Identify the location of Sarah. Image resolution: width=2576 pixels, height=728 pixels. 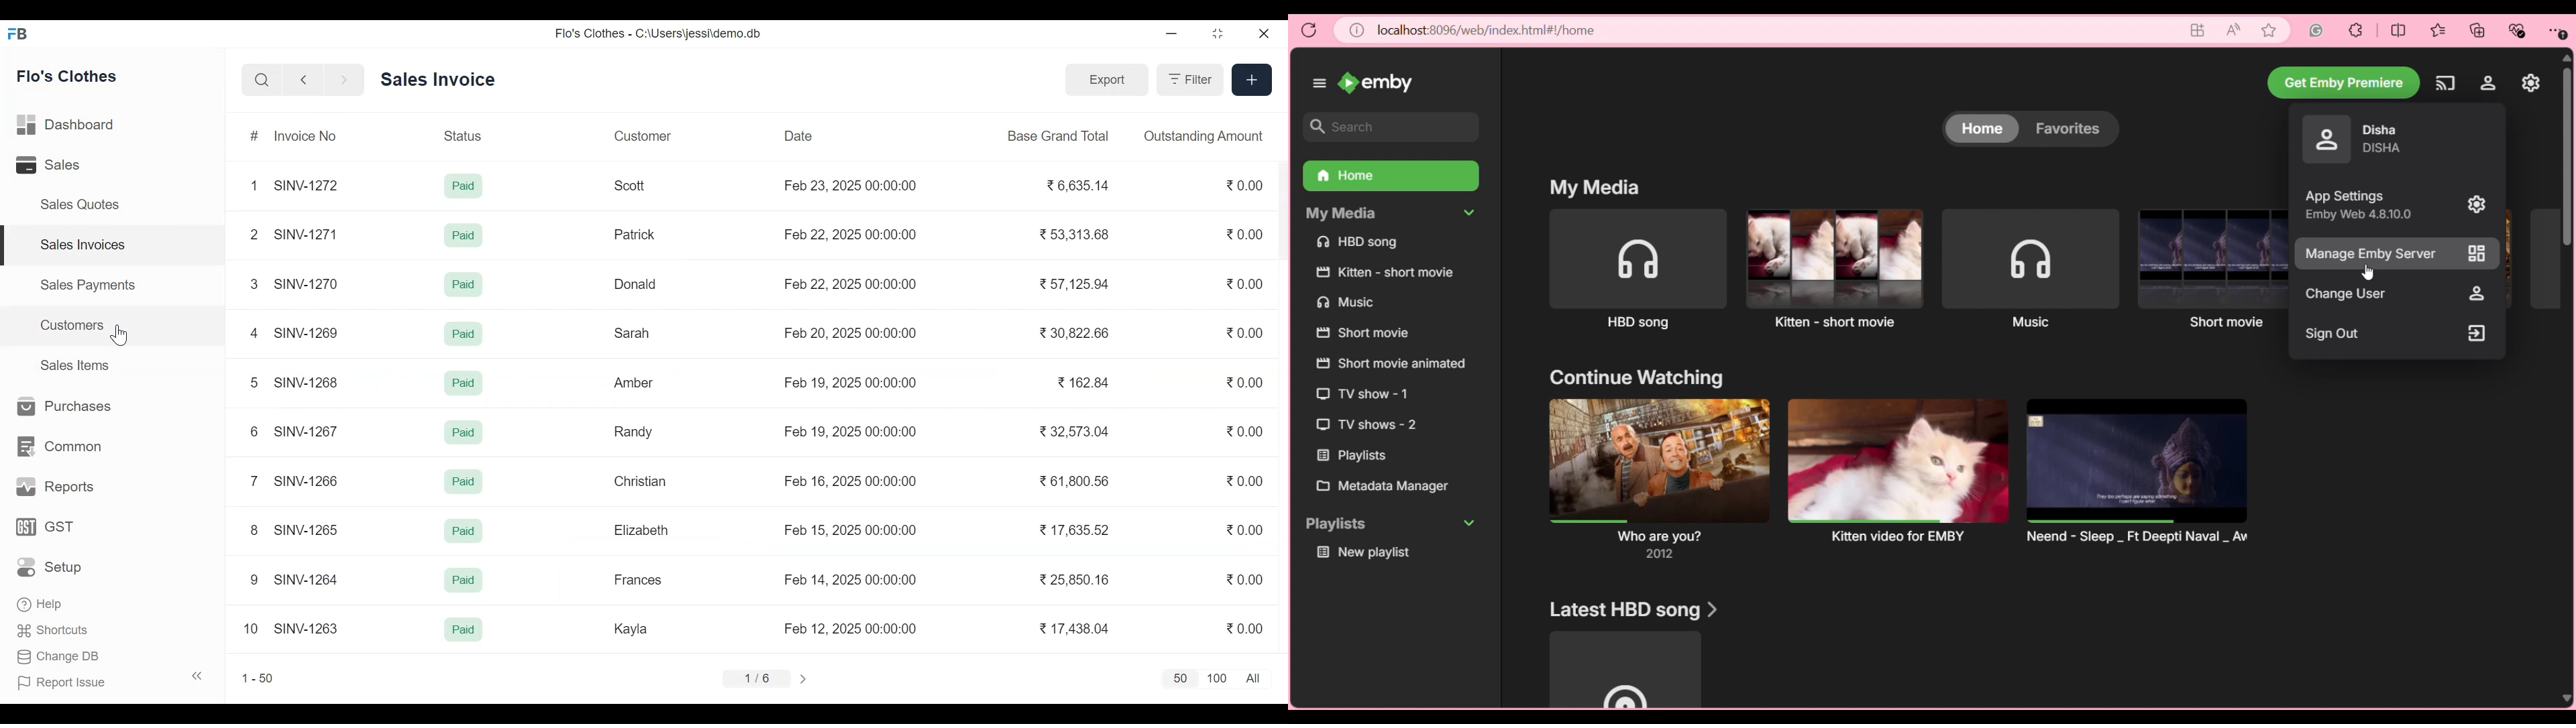
(633, 333).